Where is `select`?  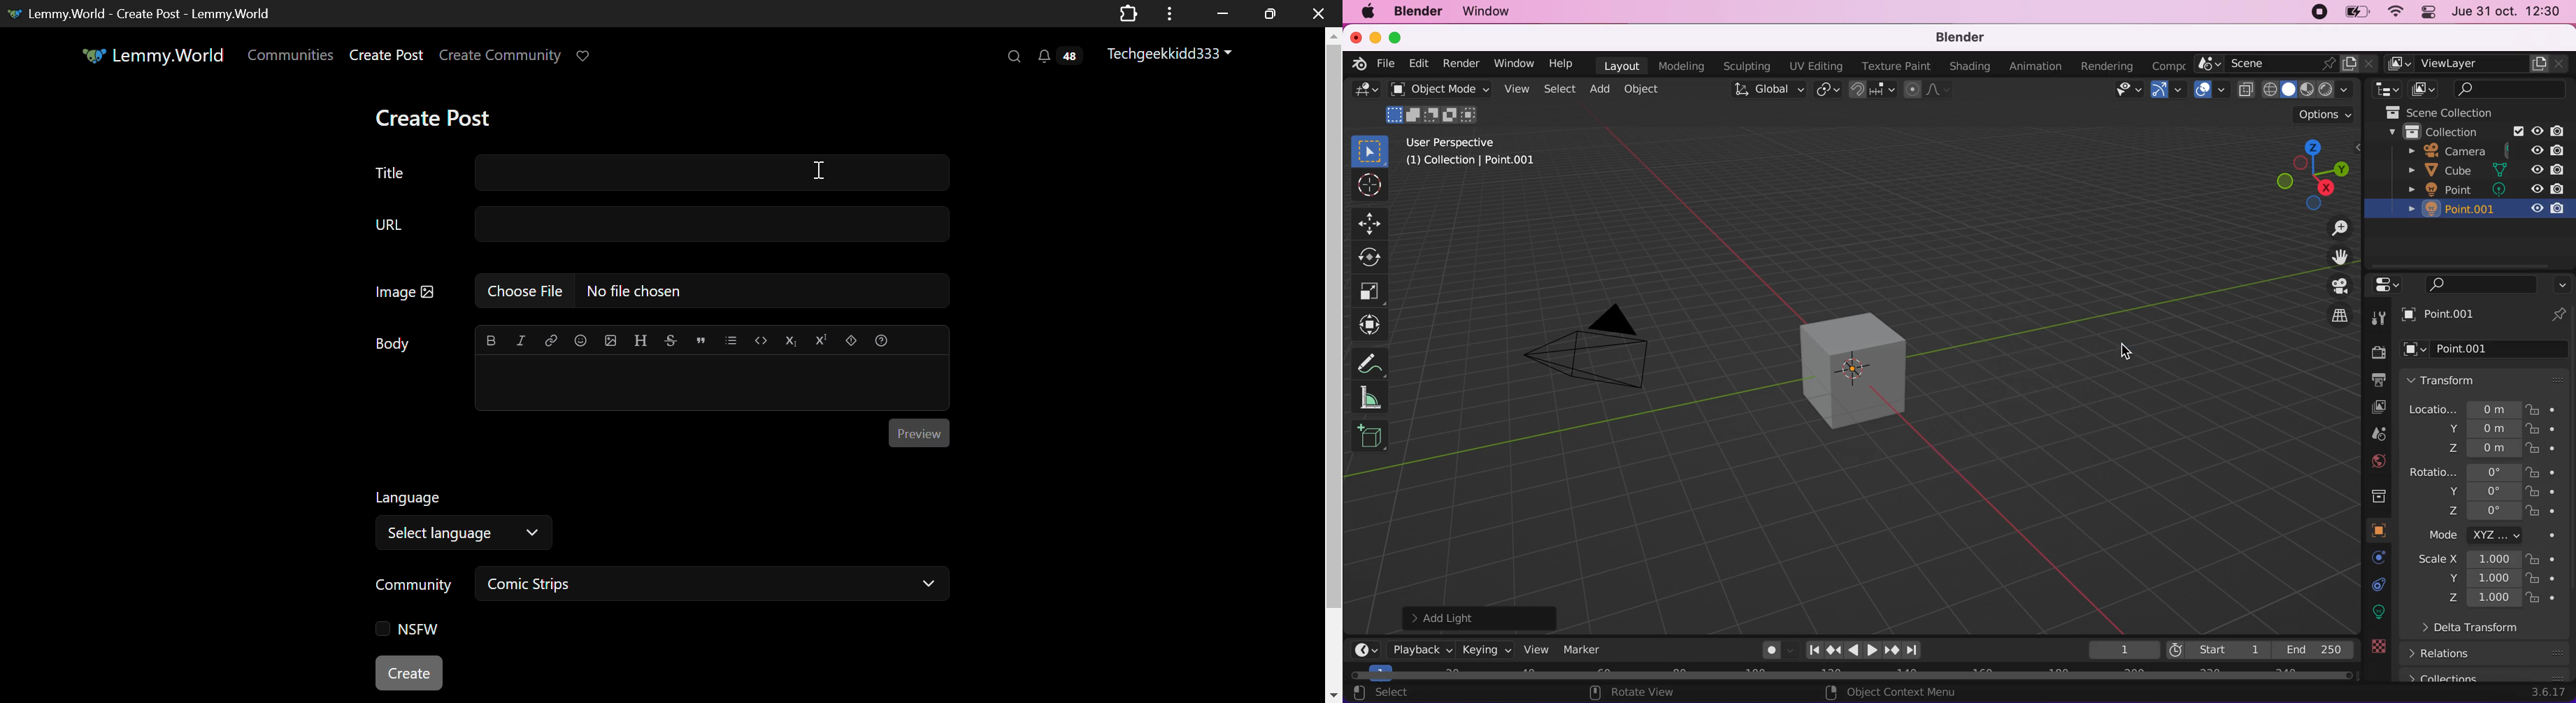 select is located at coordinates (1559, 89).